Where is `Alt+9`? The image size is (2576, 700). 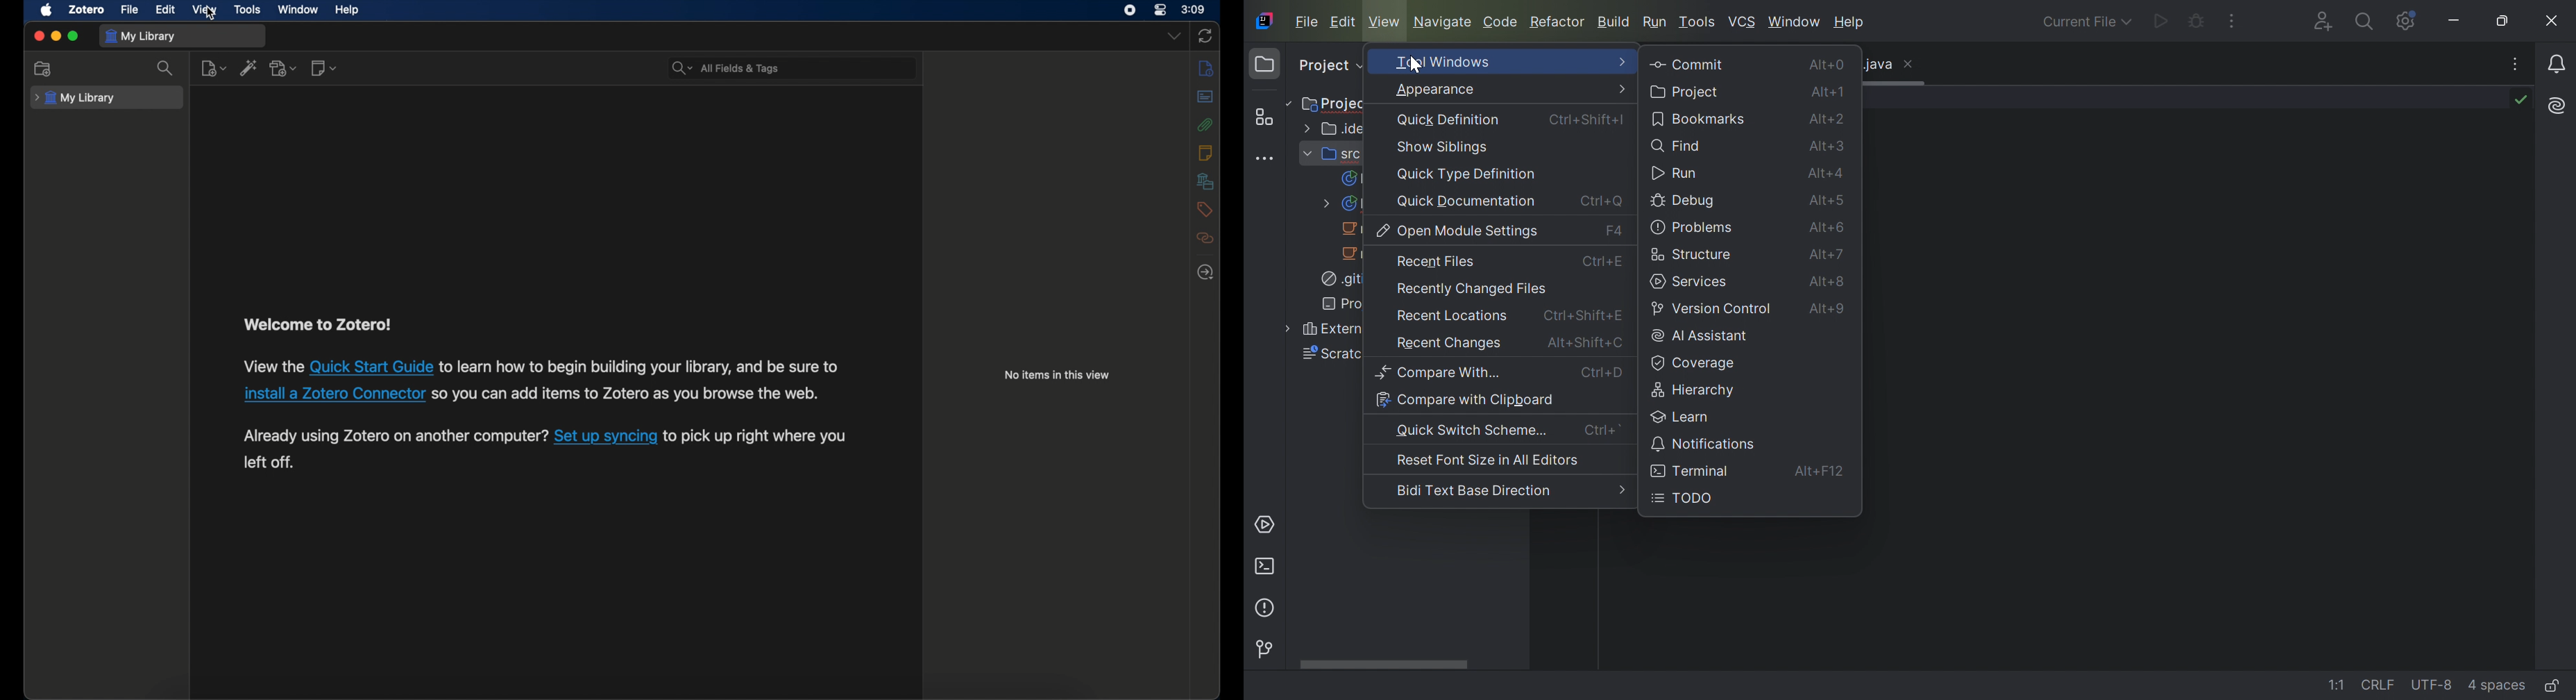 Alt+9 is located at coordinates (1829, 311).